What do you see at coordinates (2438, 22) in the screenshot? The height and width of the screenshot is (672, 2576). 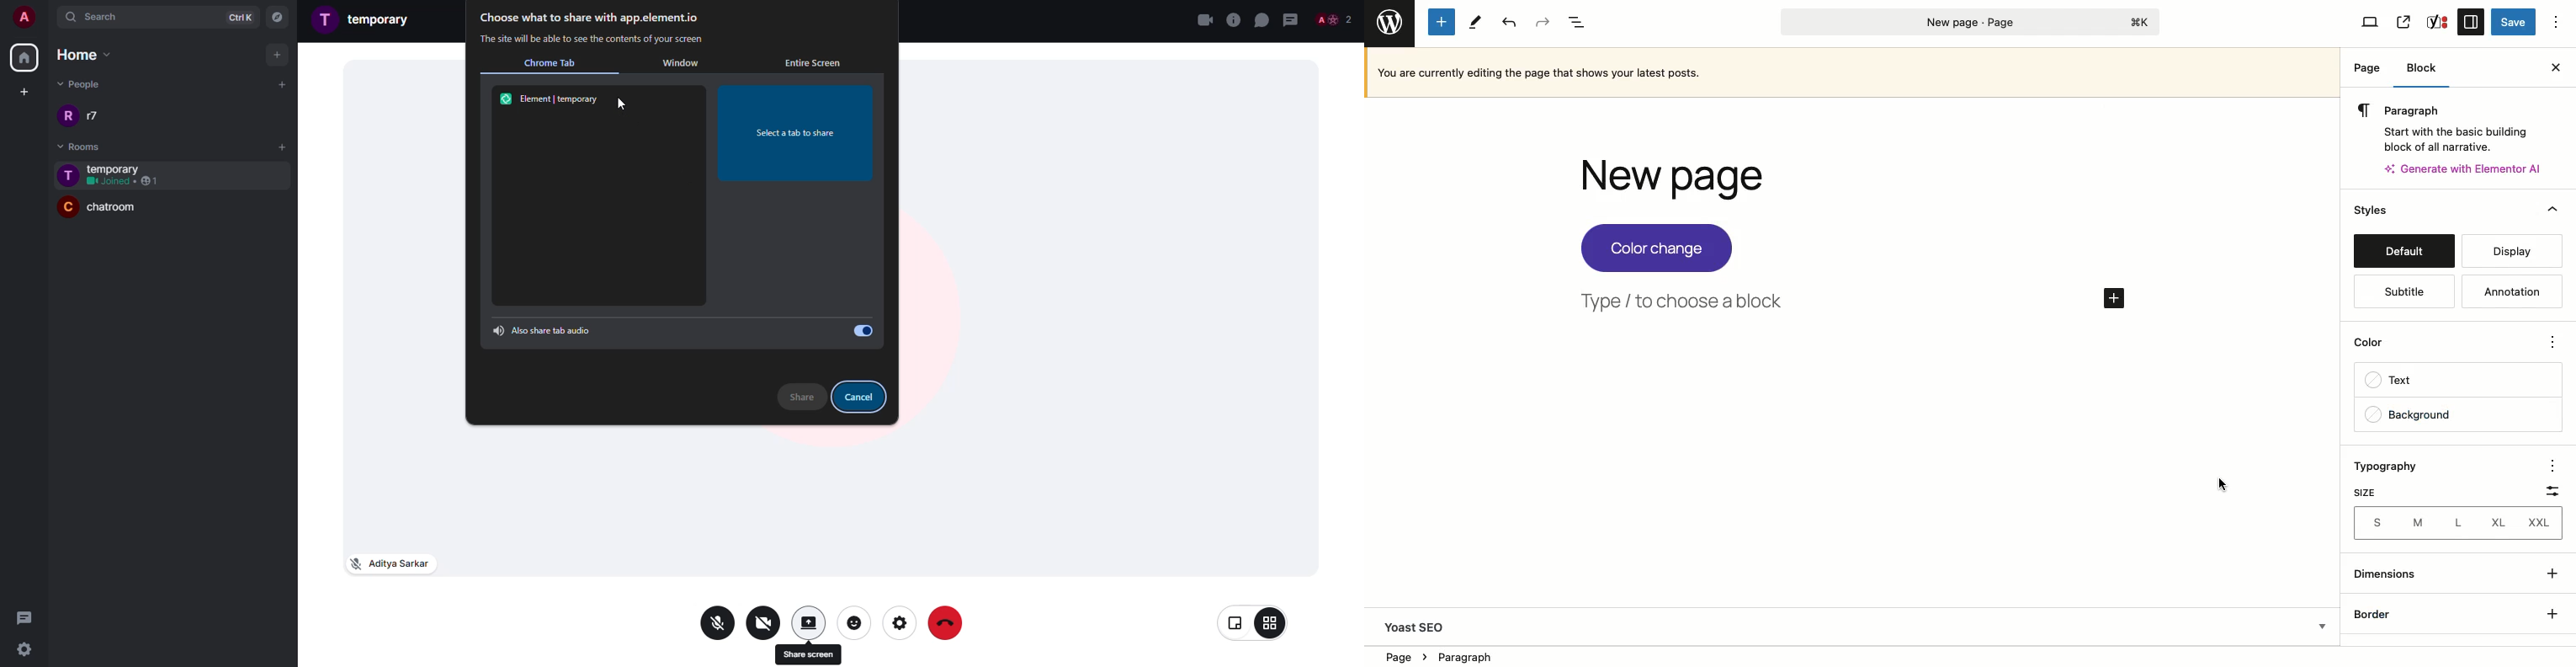 I see `SEO` at bounding box center [2438, 22].